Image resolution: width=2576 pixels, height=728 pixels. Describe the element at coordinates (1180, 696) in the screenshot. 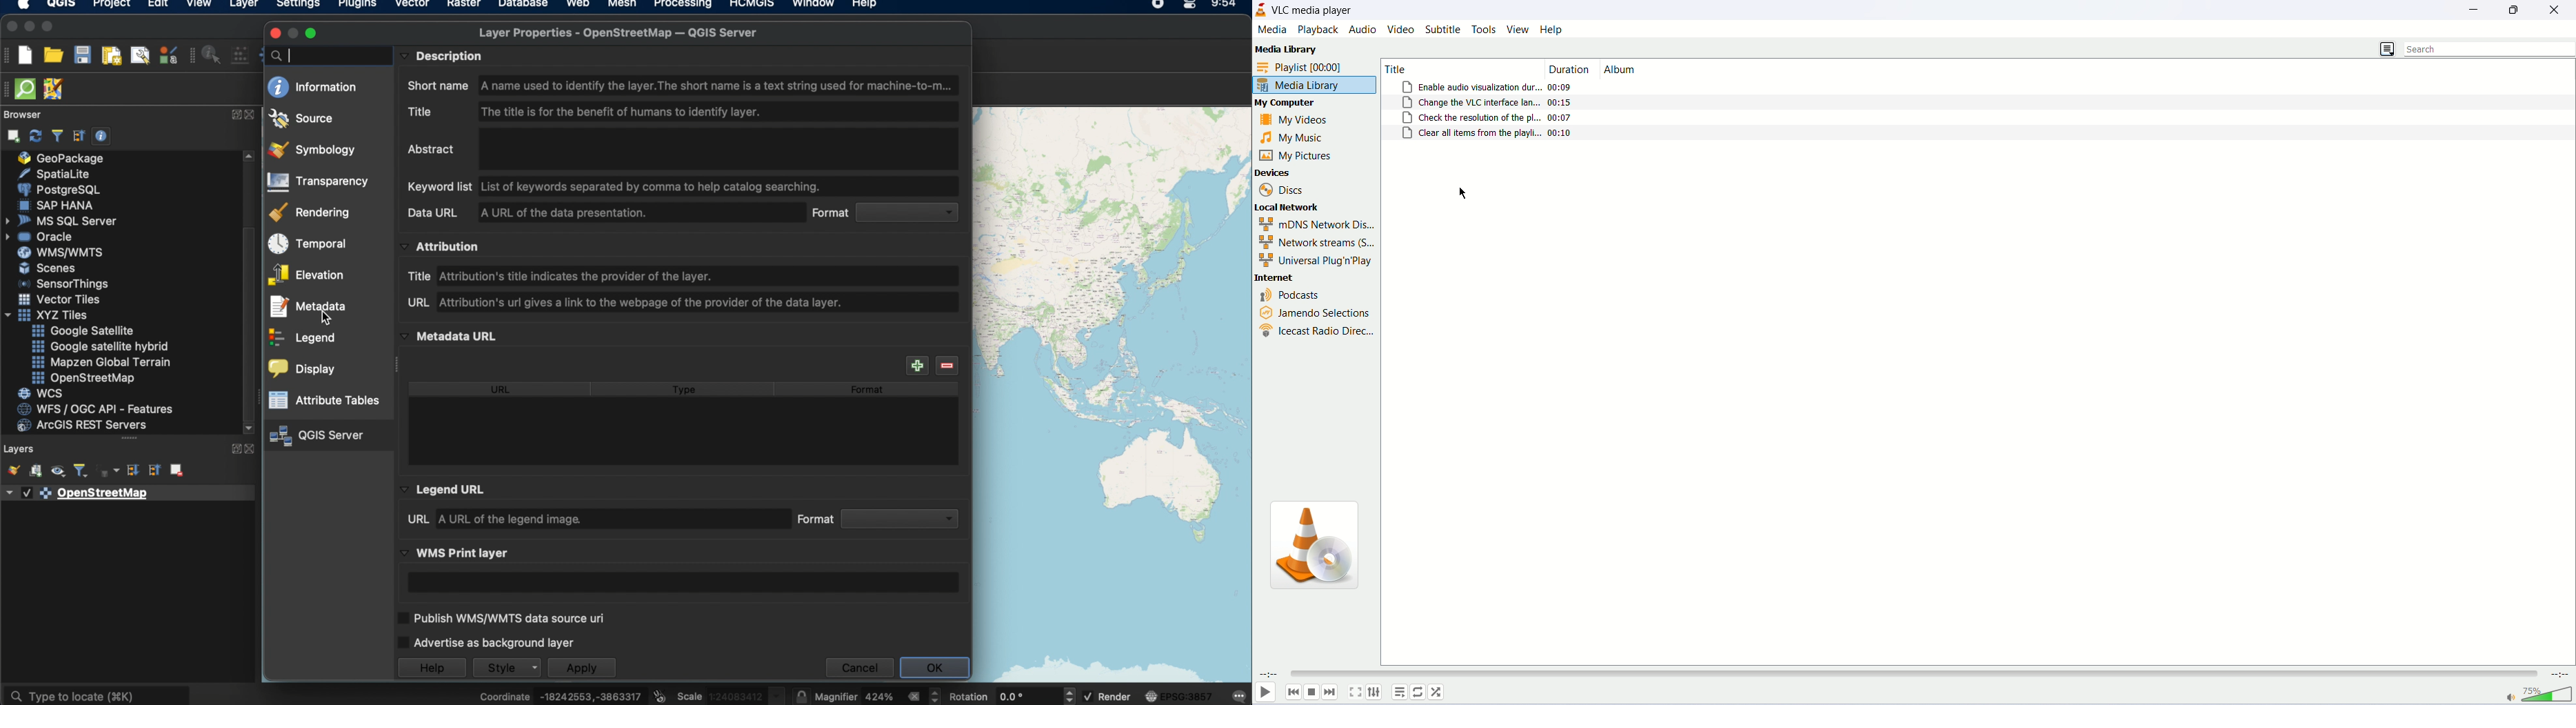

I see `current csr` at that location.